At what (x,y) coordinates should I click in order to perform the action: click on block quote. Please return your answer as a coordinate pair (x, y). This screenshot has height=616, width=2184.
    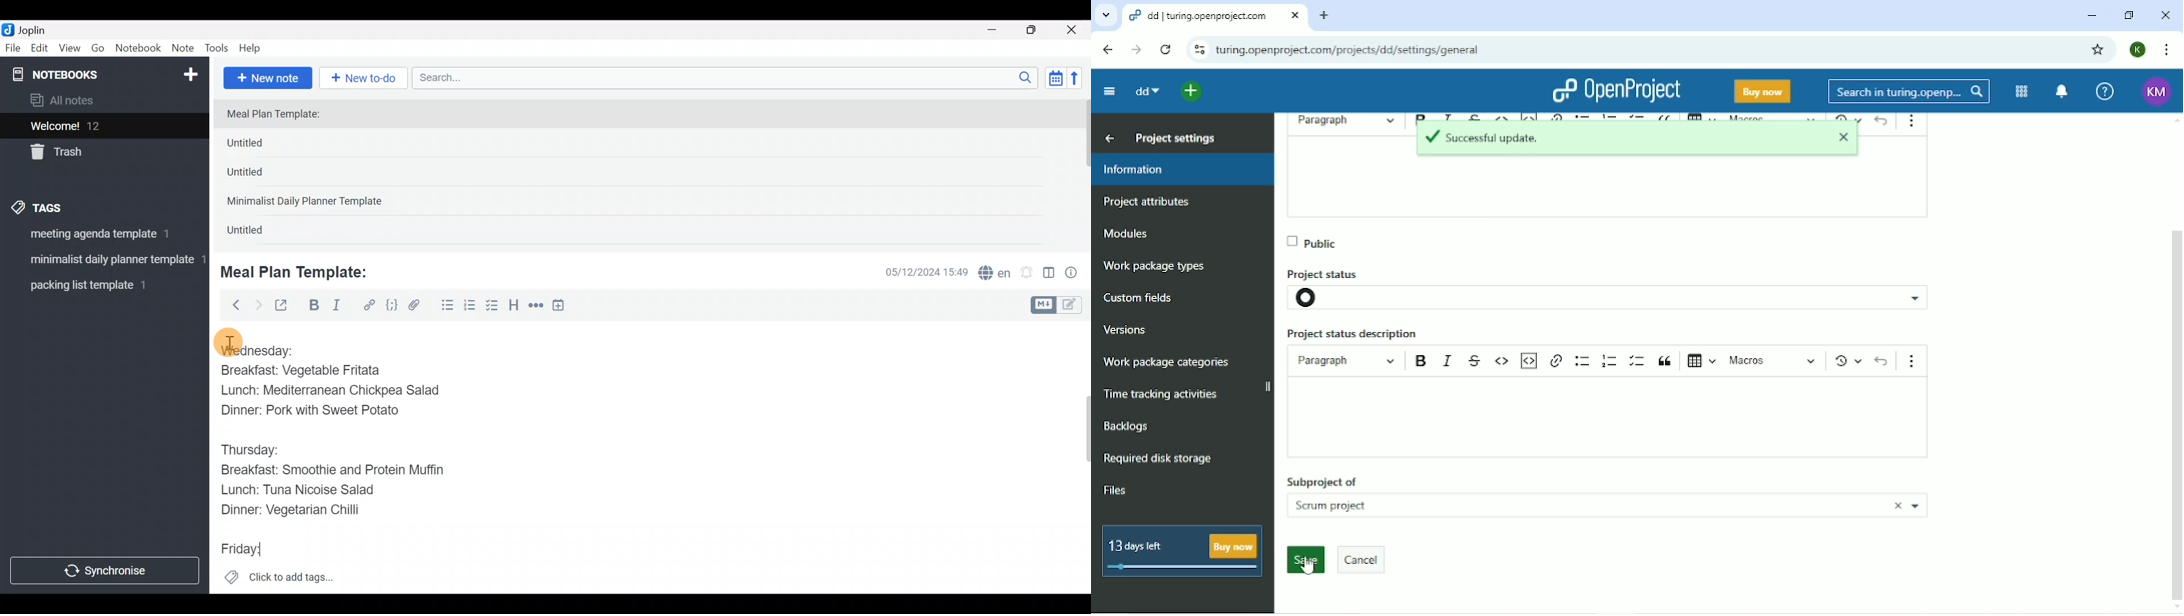
    Looking at the image, I should click on (1668, 359).